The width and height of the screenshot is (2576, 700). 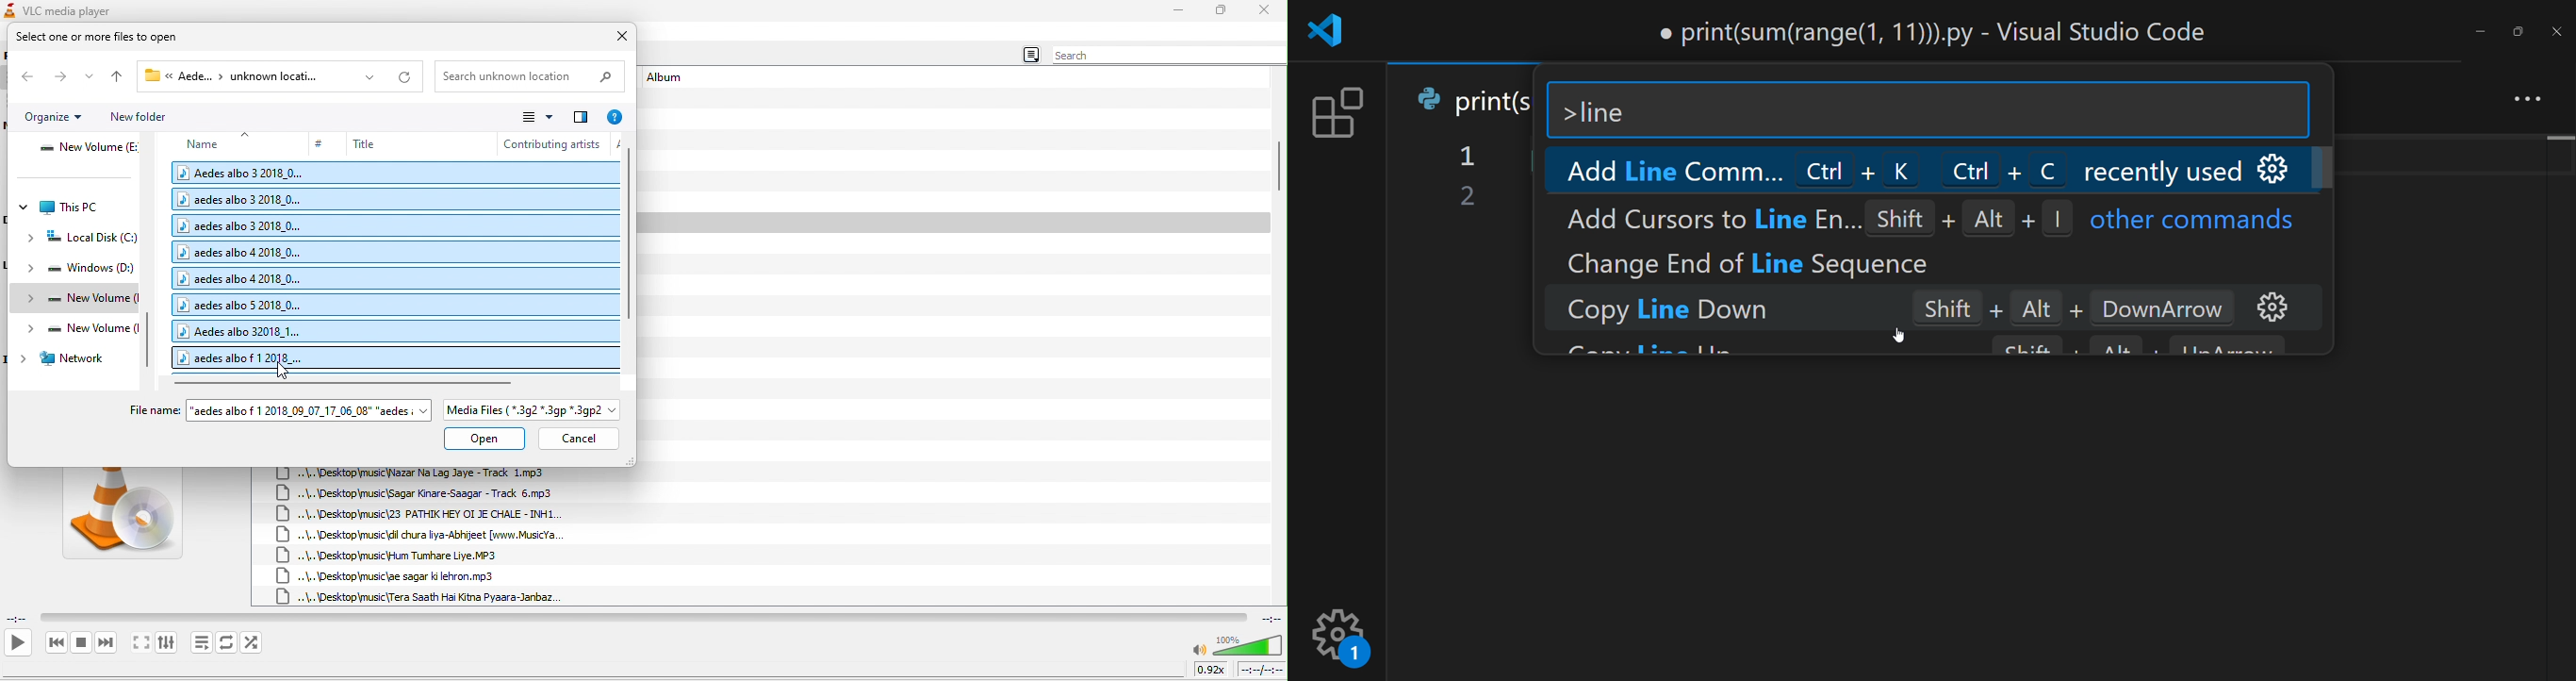 What do you see at coordinates (241, 305) in the screenshot?
I see `aedes albo 5 2018_0...` at bounding box center [241, 305].